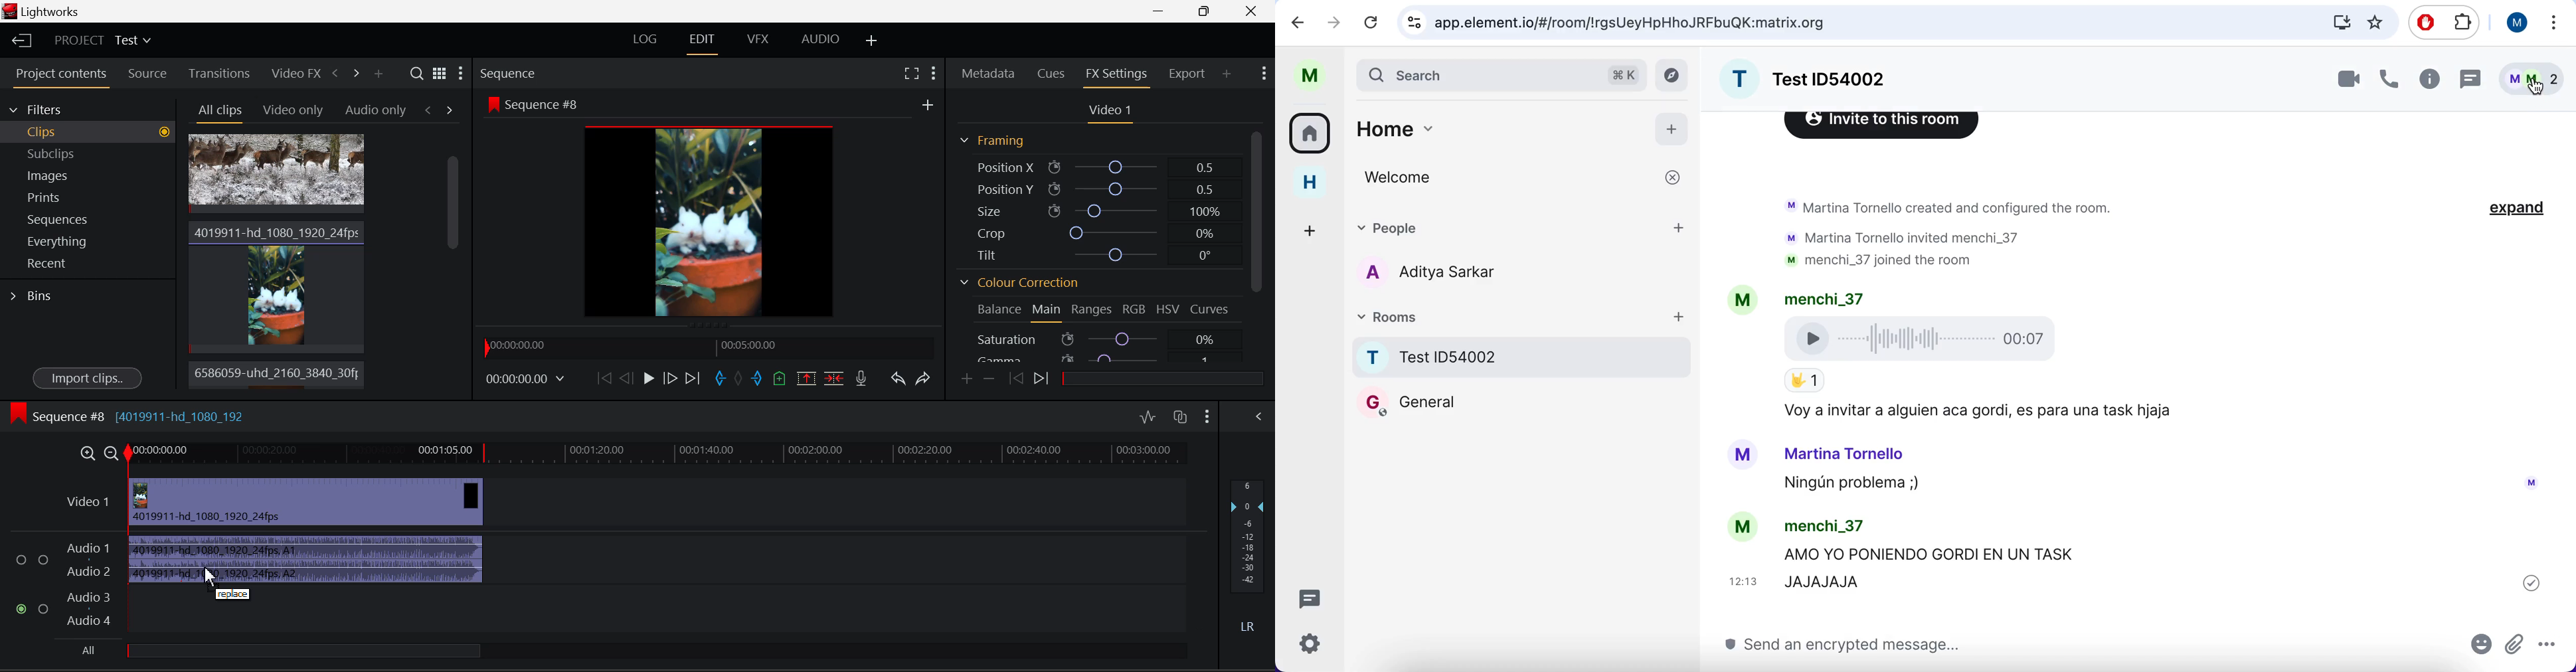  Describe the element at coordinates (357, 77) in the screenshot. I see `Next Panel` at that location.